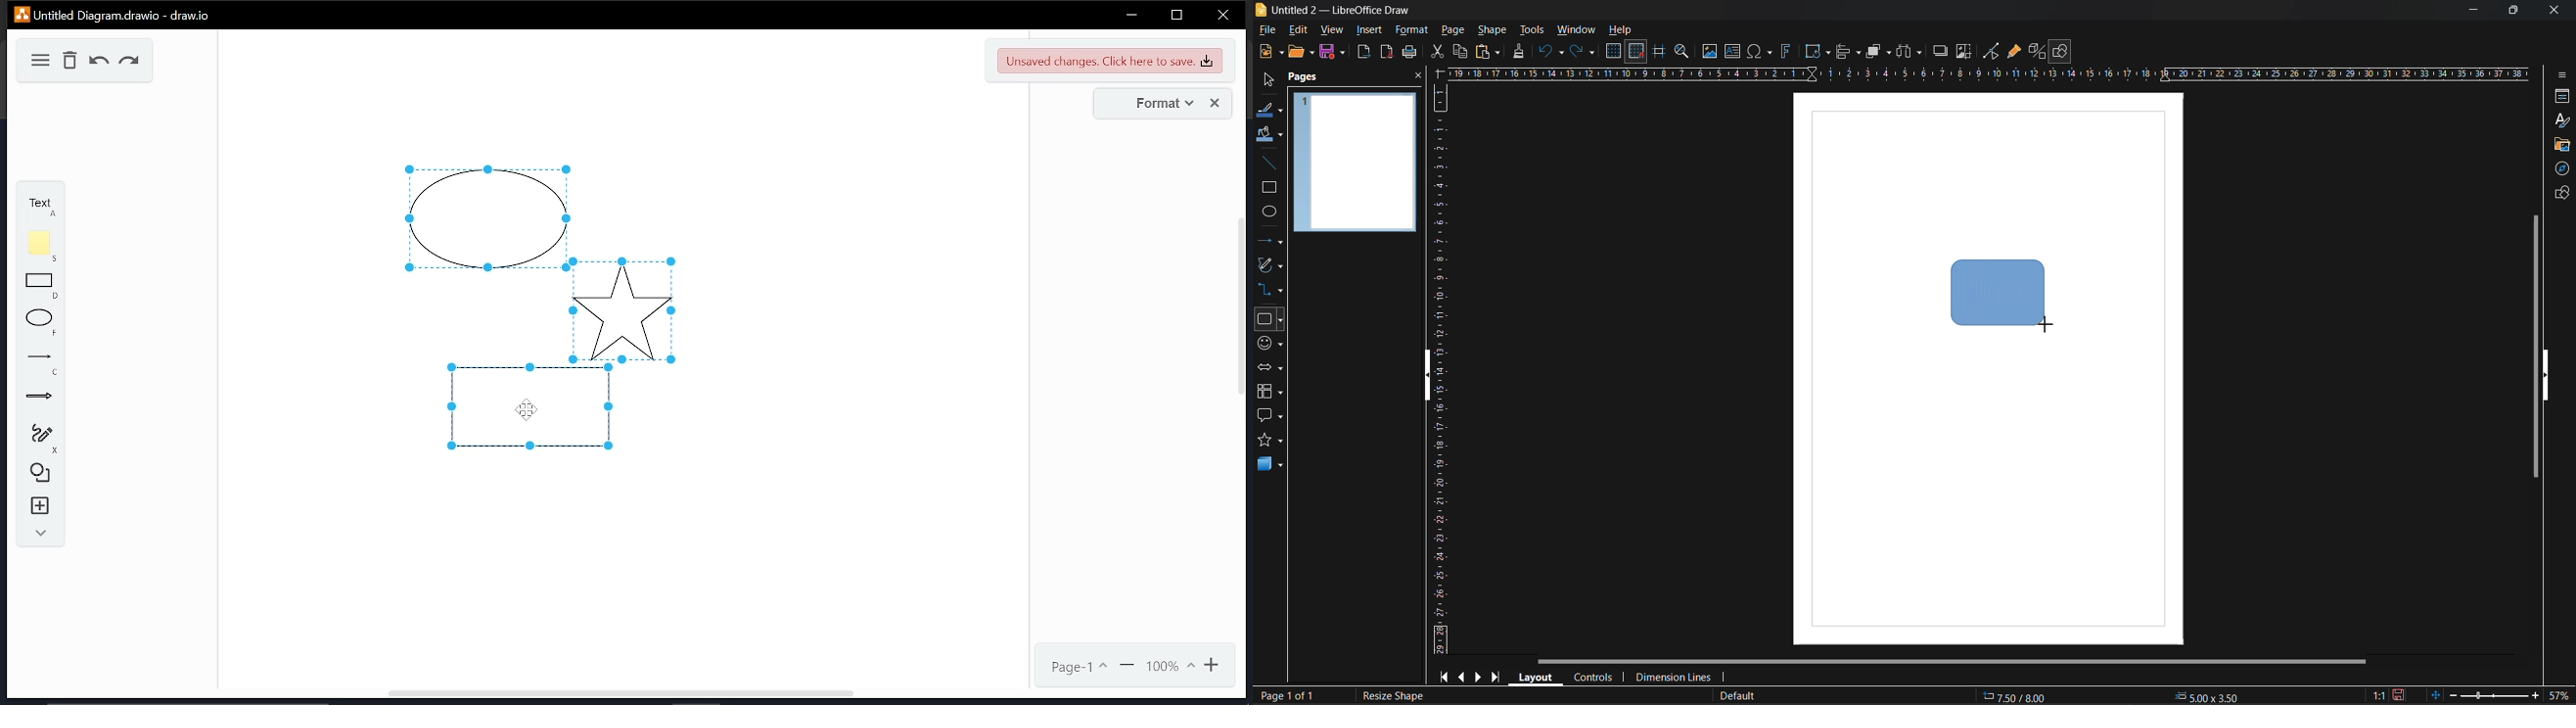  What do you see at coordinates (1621, 31) in the screenshot?
I see `help` at bounding box center [1621, 31].